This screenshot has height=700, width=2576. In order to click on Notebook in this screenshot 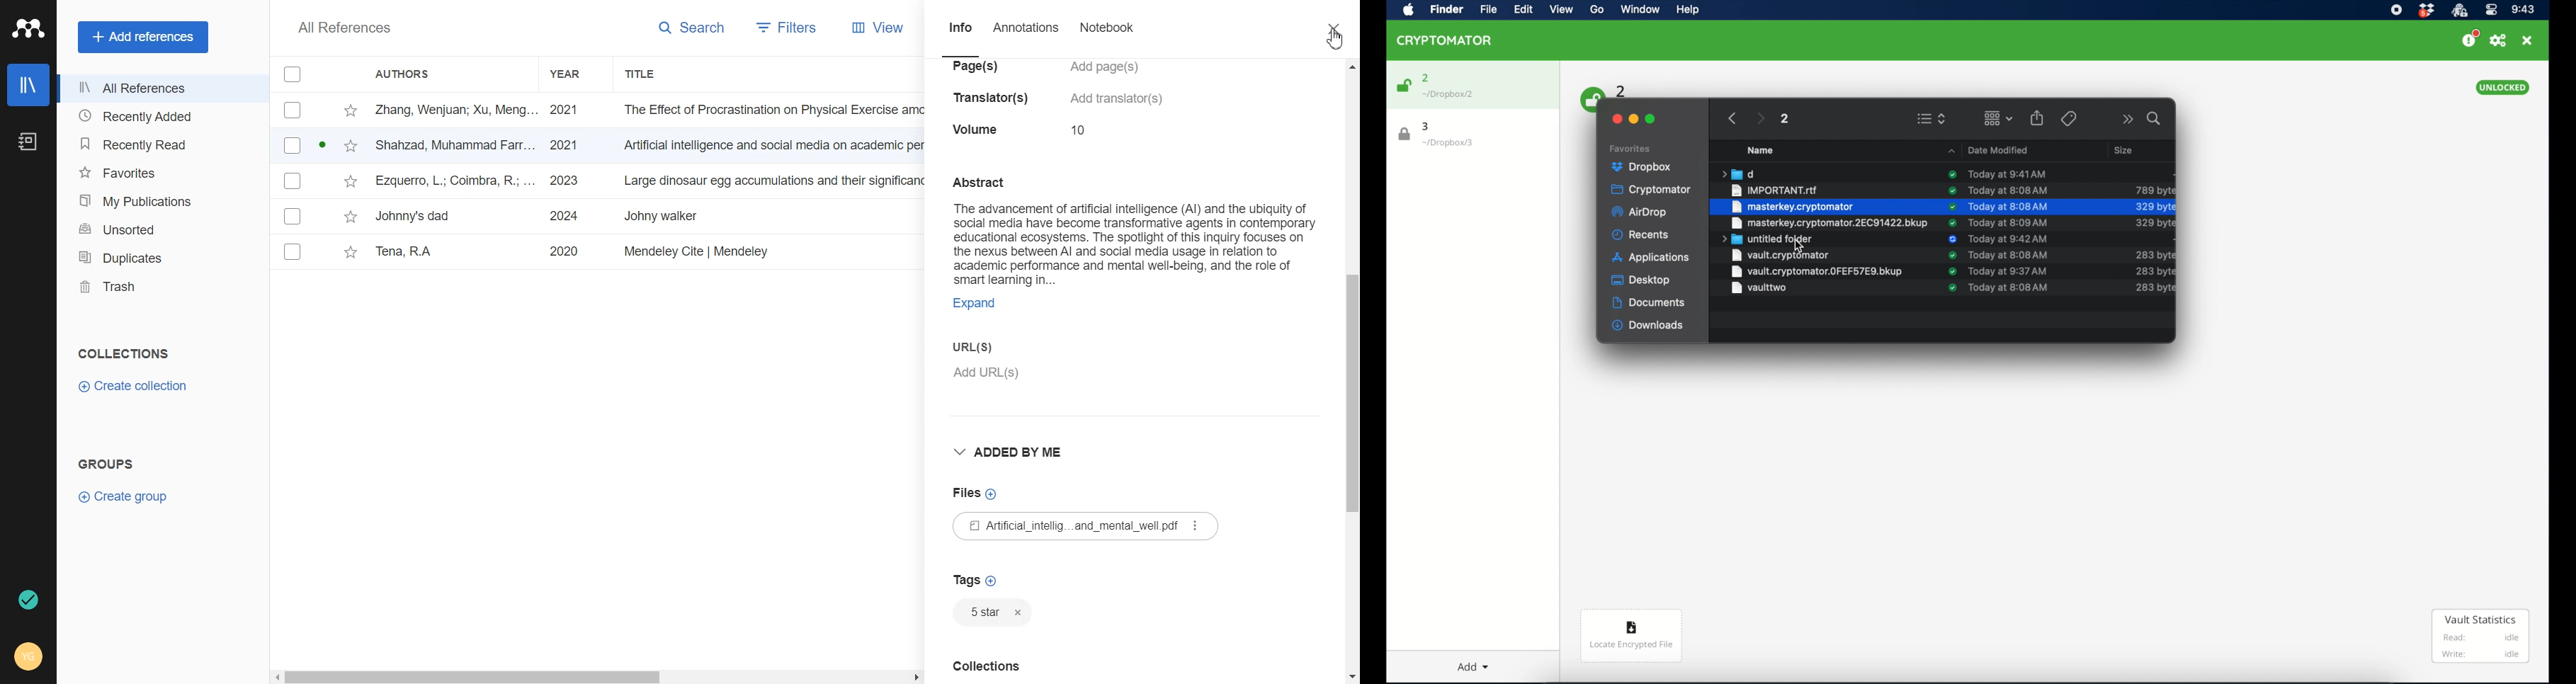, I will do `click(1106, 36)`.